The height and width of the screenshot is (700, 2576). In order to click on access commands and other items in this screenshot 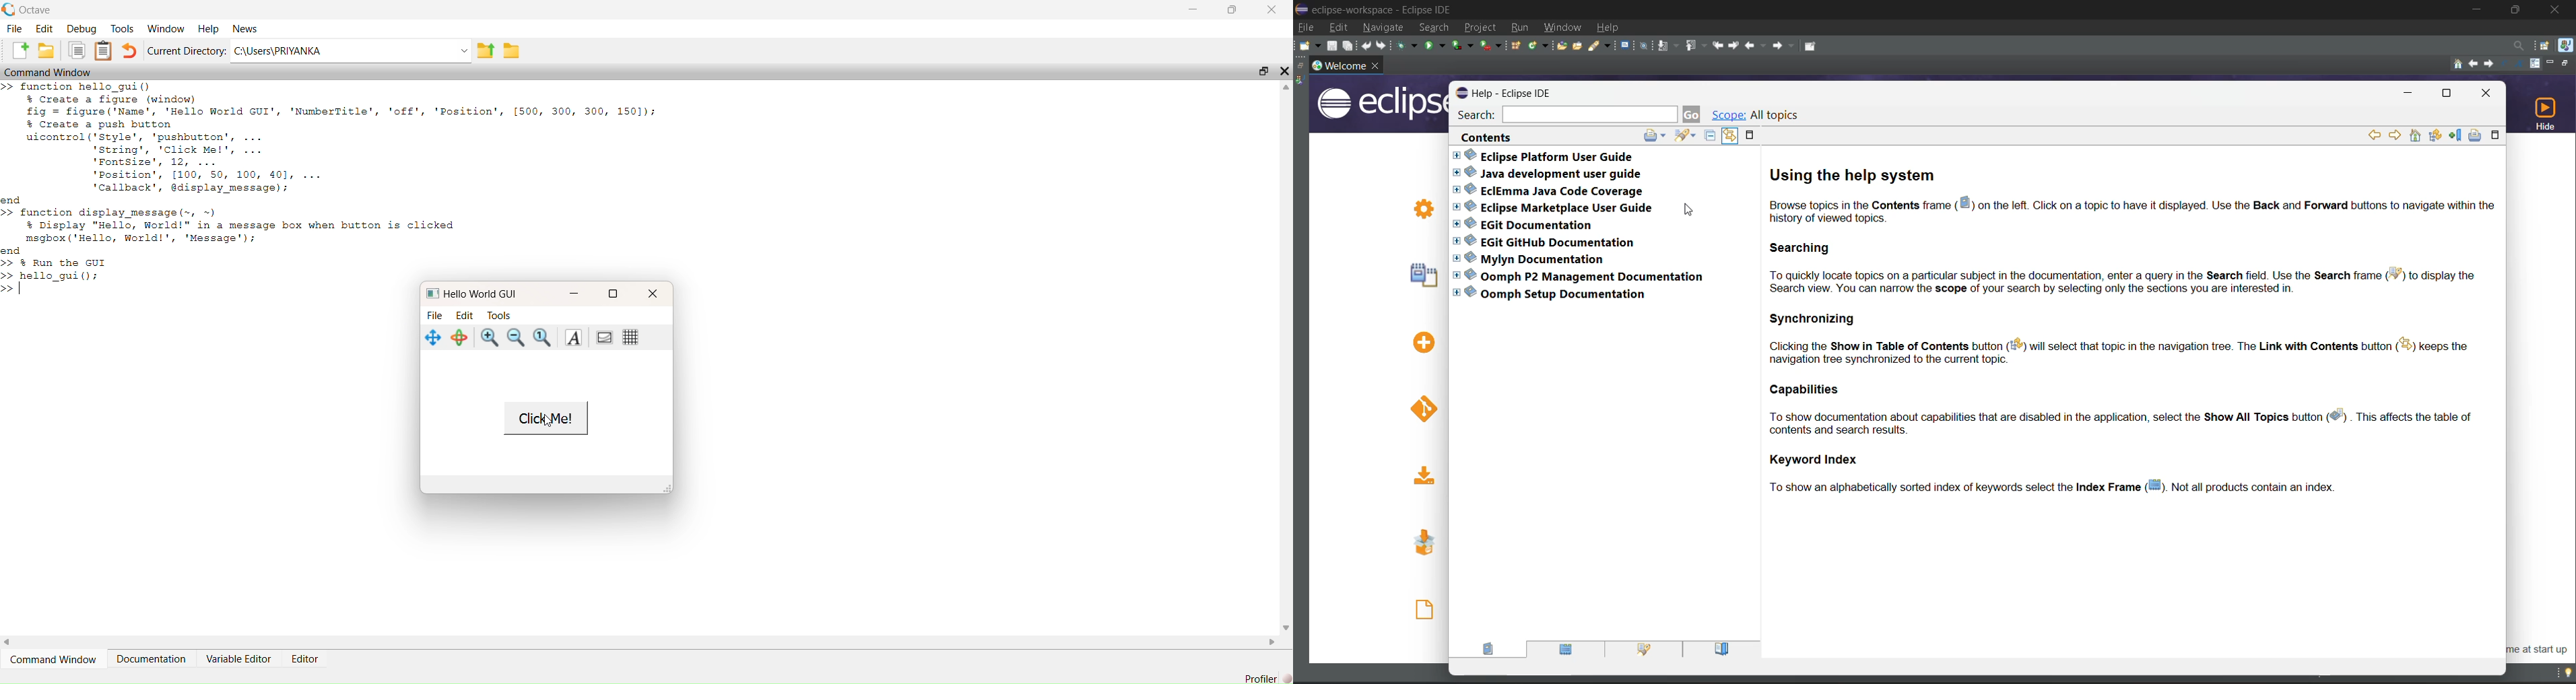, I will do `click(2521, 46)`.